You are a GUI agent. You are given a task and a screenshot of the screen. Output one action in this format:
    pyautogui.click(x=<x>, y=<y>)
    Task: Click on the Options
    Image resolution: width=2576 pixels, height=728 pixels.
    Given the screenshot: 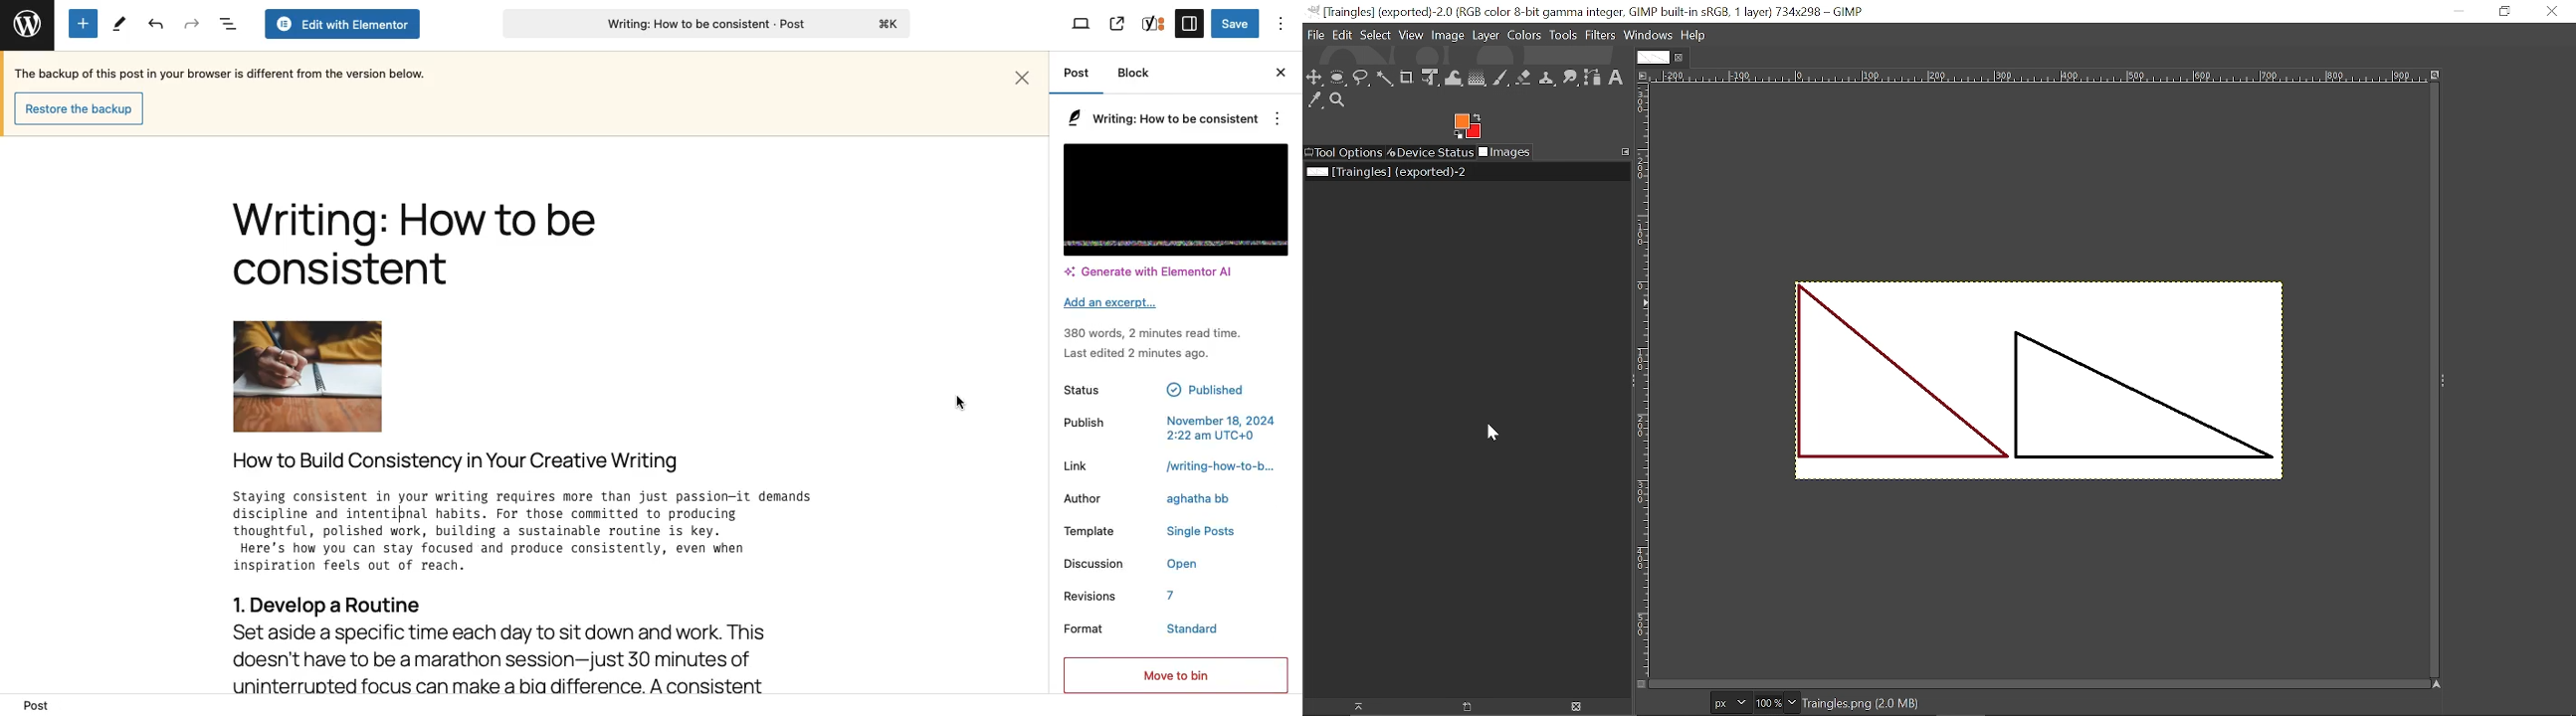 What is the action you would take?
    pyautogui.click(x=1282, y=24)
    